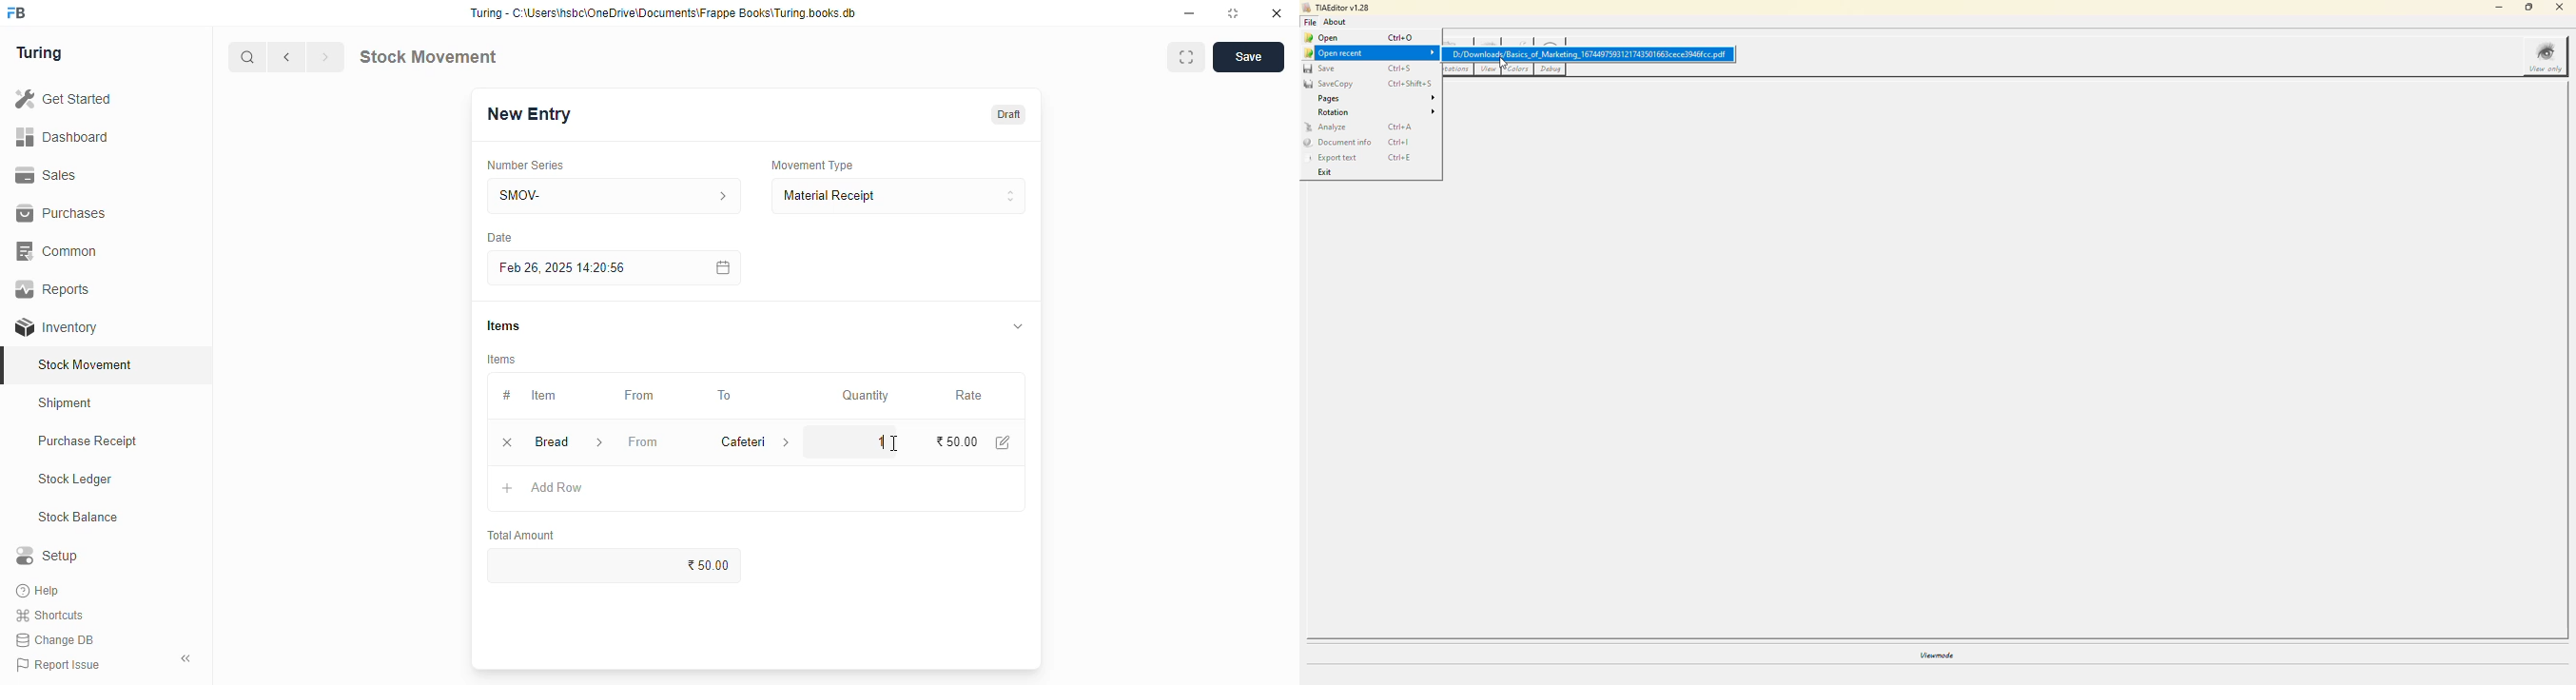  Describe the element at coordinates (55, 640) in the screenshot. I see `change DB` at that location.